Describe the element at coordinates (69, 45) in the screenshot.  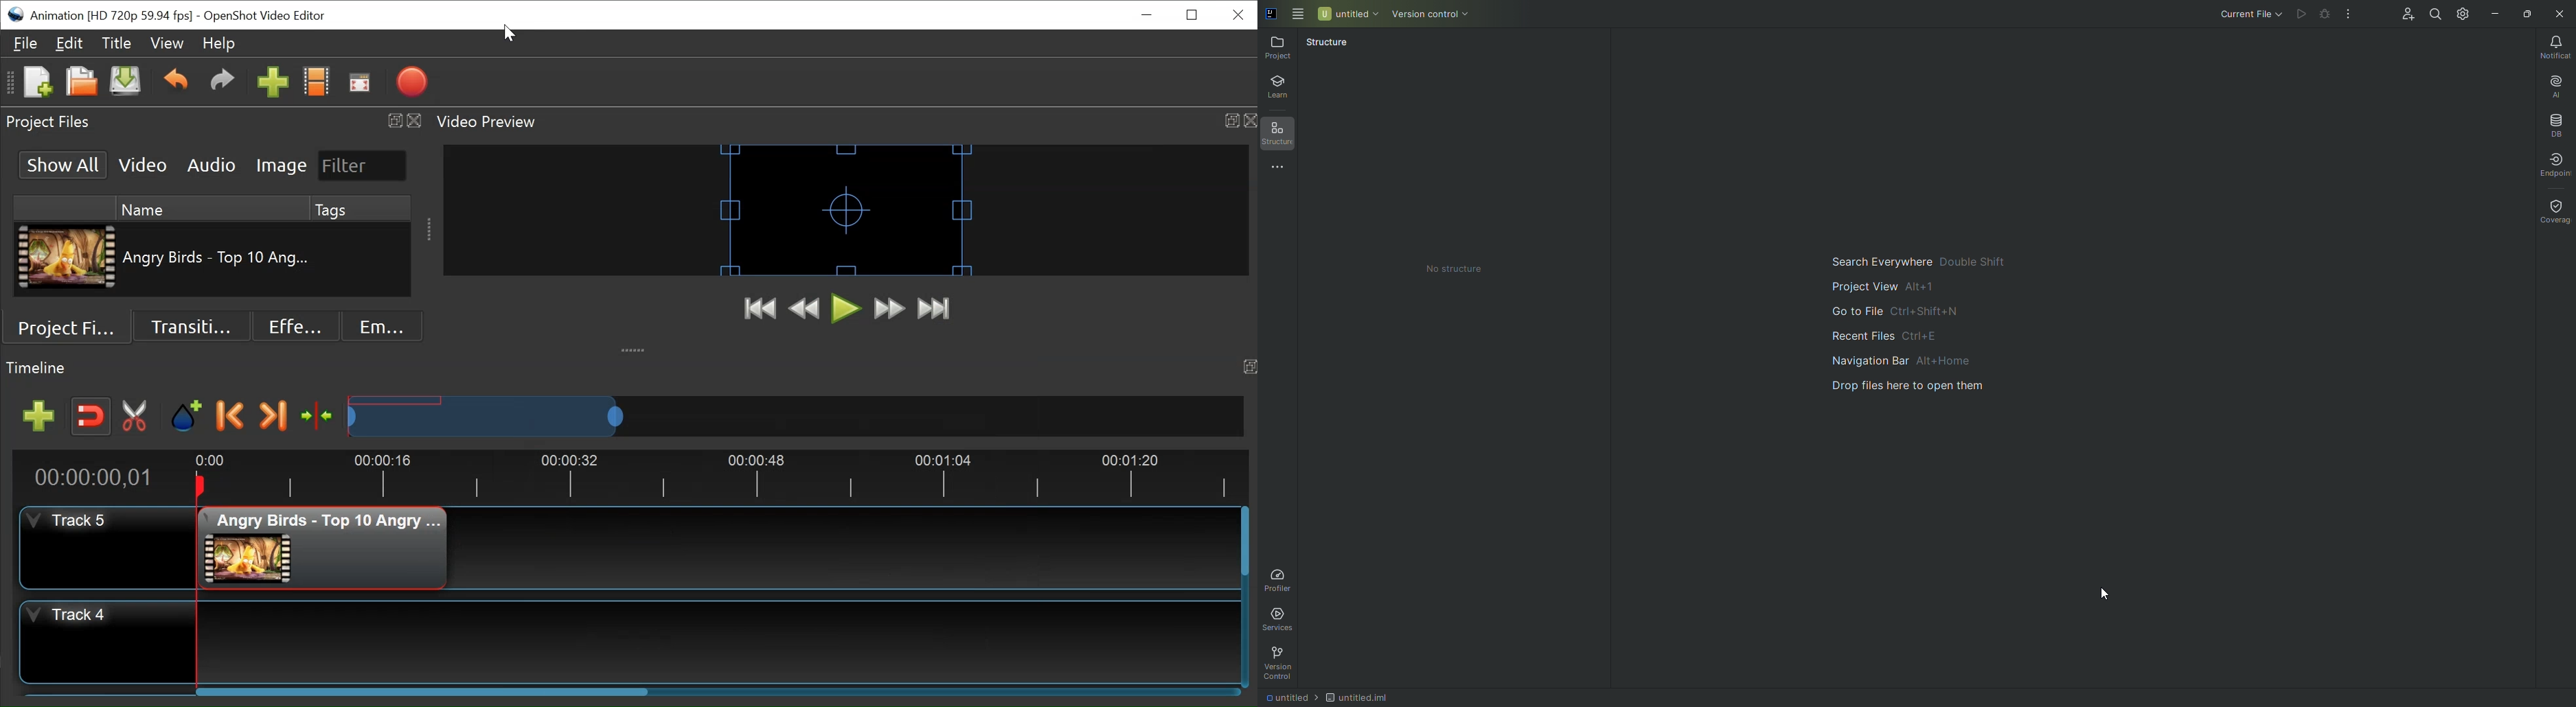
I see `Edit` at that location.